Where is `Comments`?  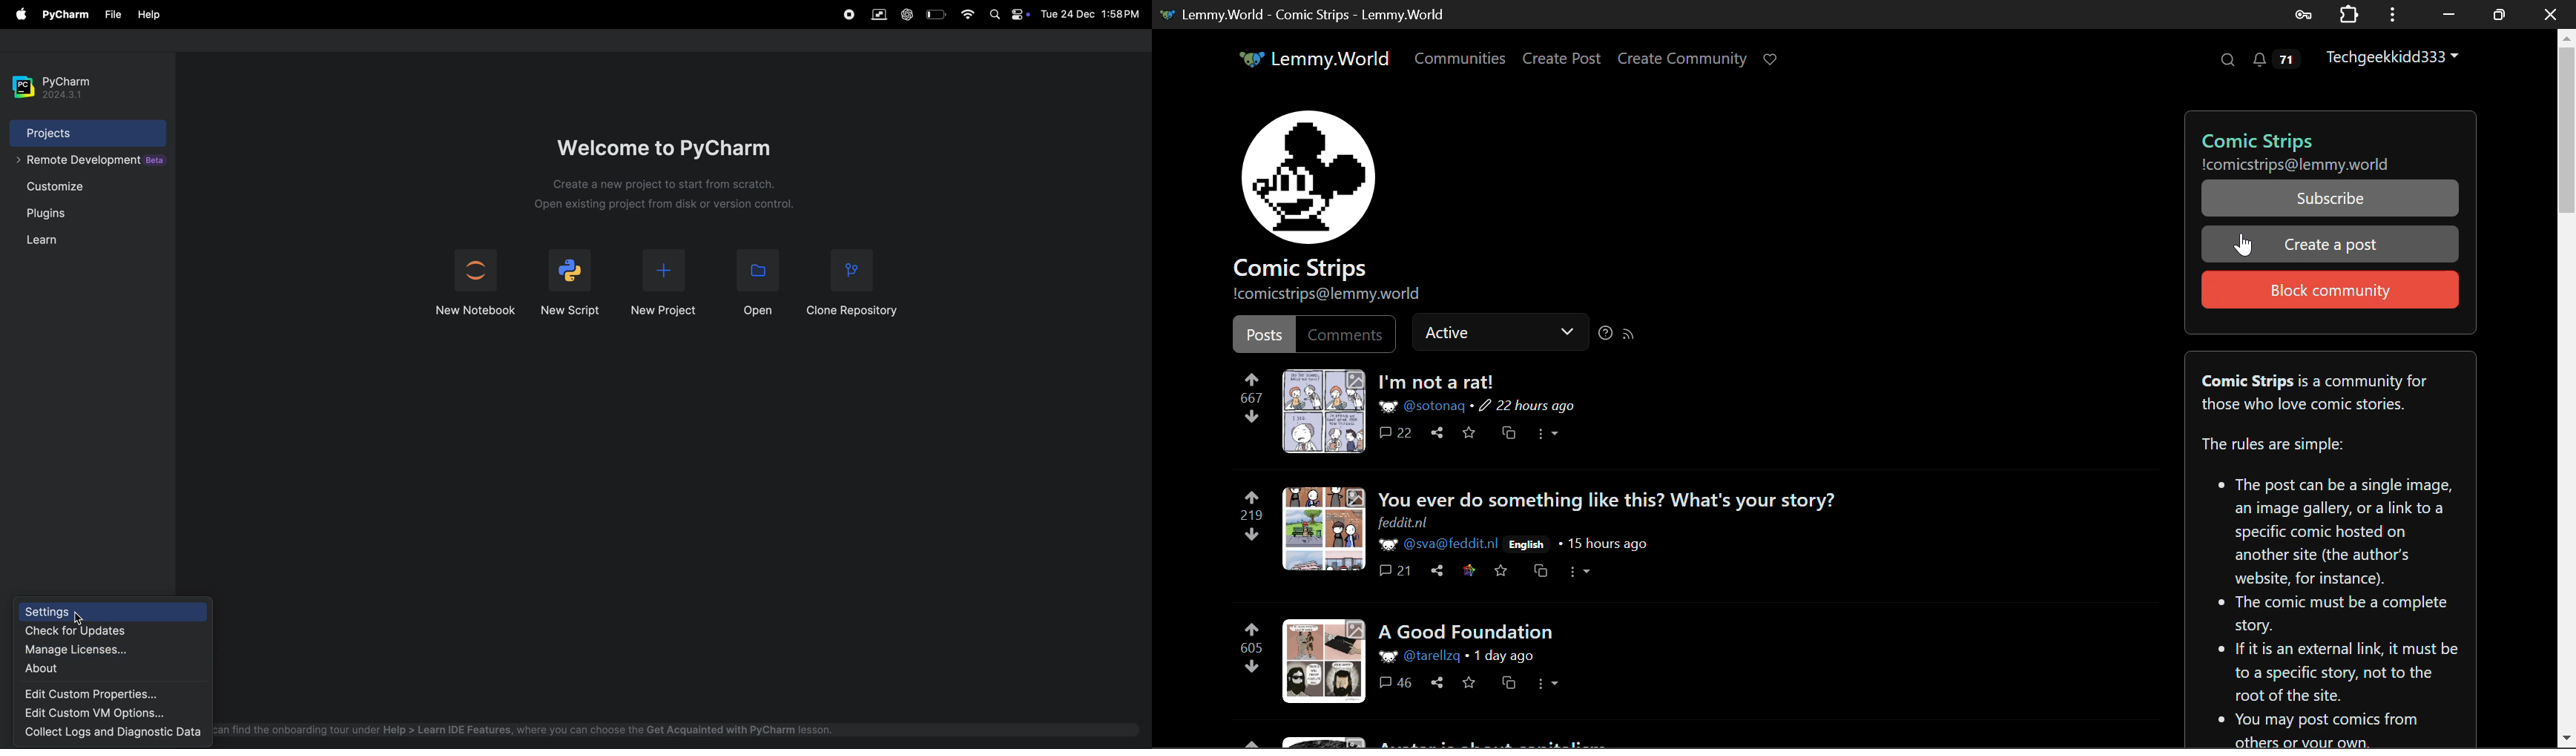
Comments is located at coordinates (1395, 683).